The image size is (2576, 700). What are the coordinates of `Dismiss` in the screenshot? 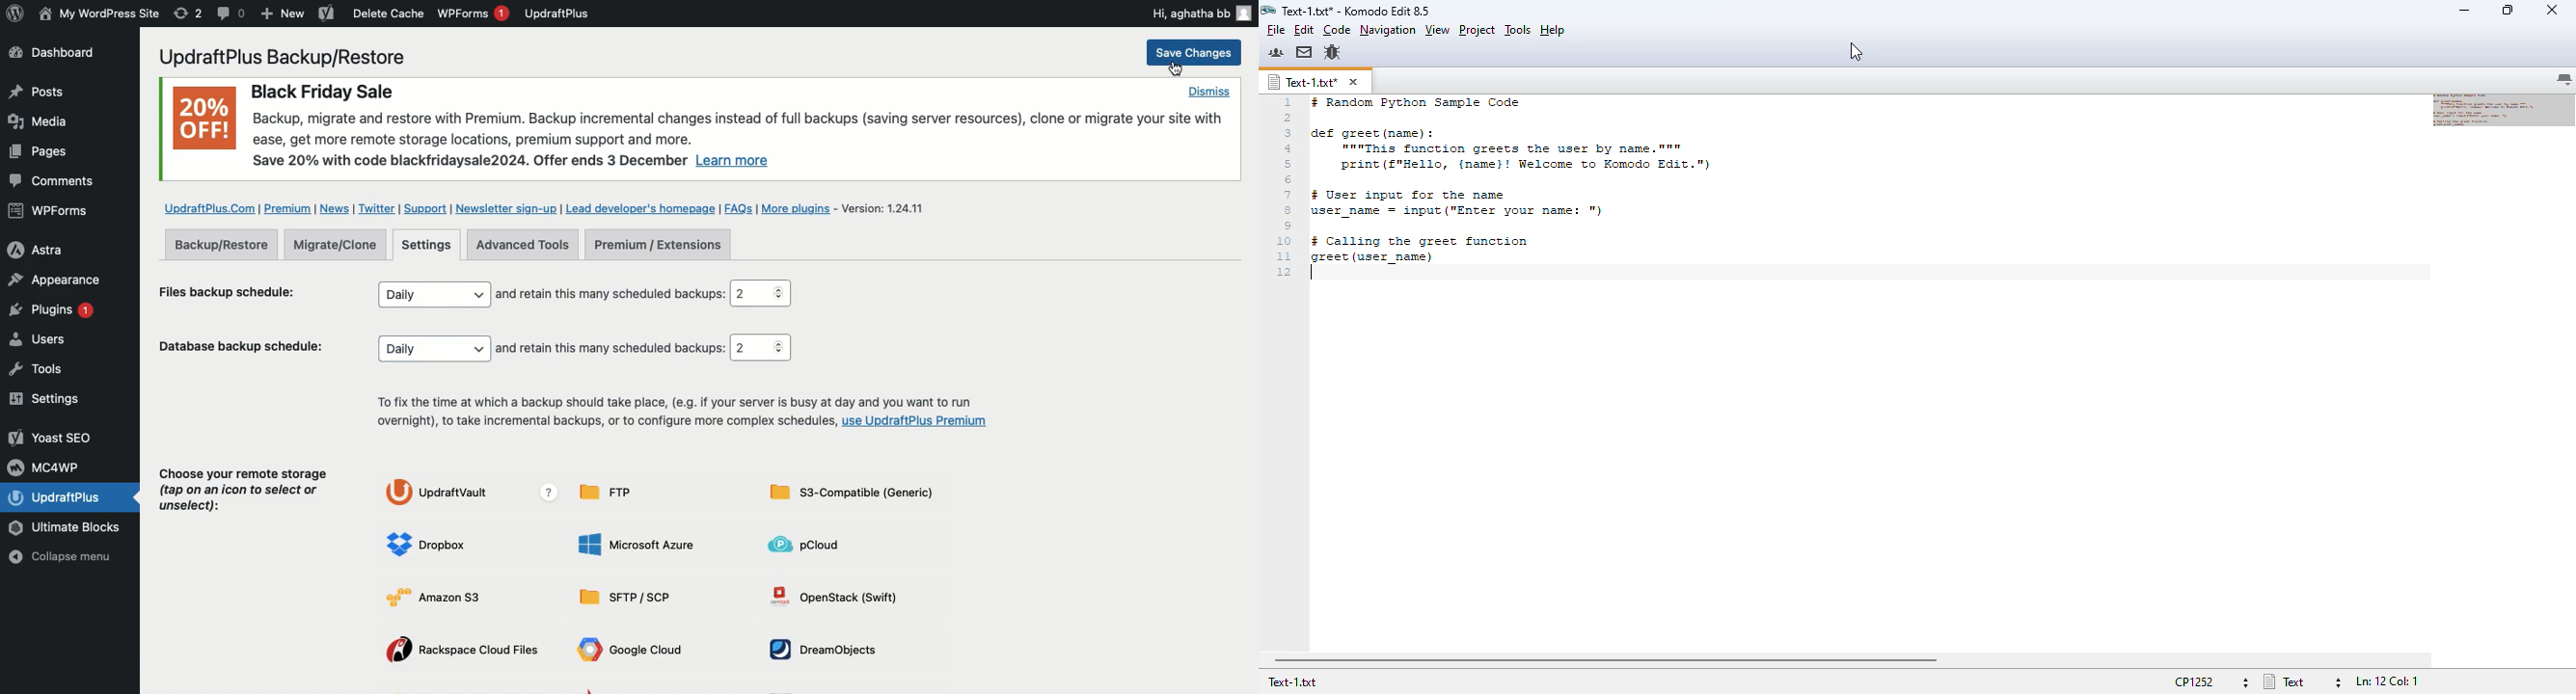 It's located at (1209, 91).